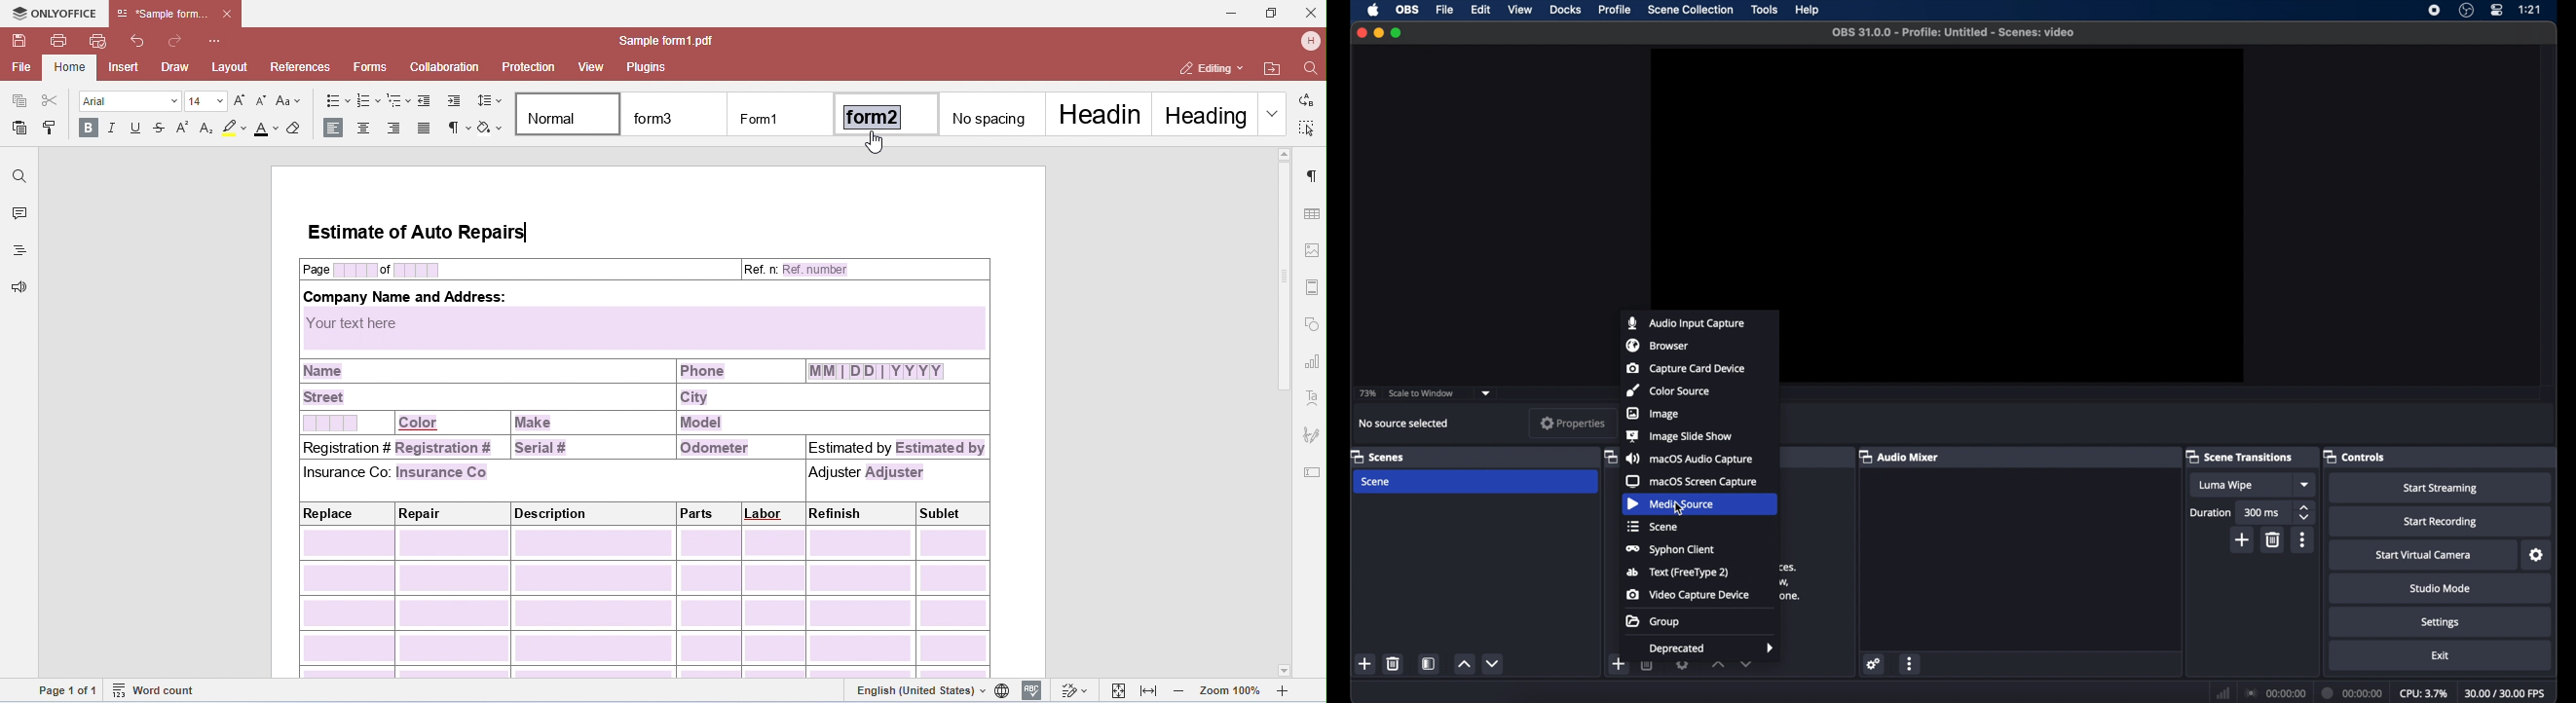 This screenshot has width=2576, height=728. What do you see at coordinates (1682, 667) in the screenshot?
I see `settings` at bounding box center [1682, 667].